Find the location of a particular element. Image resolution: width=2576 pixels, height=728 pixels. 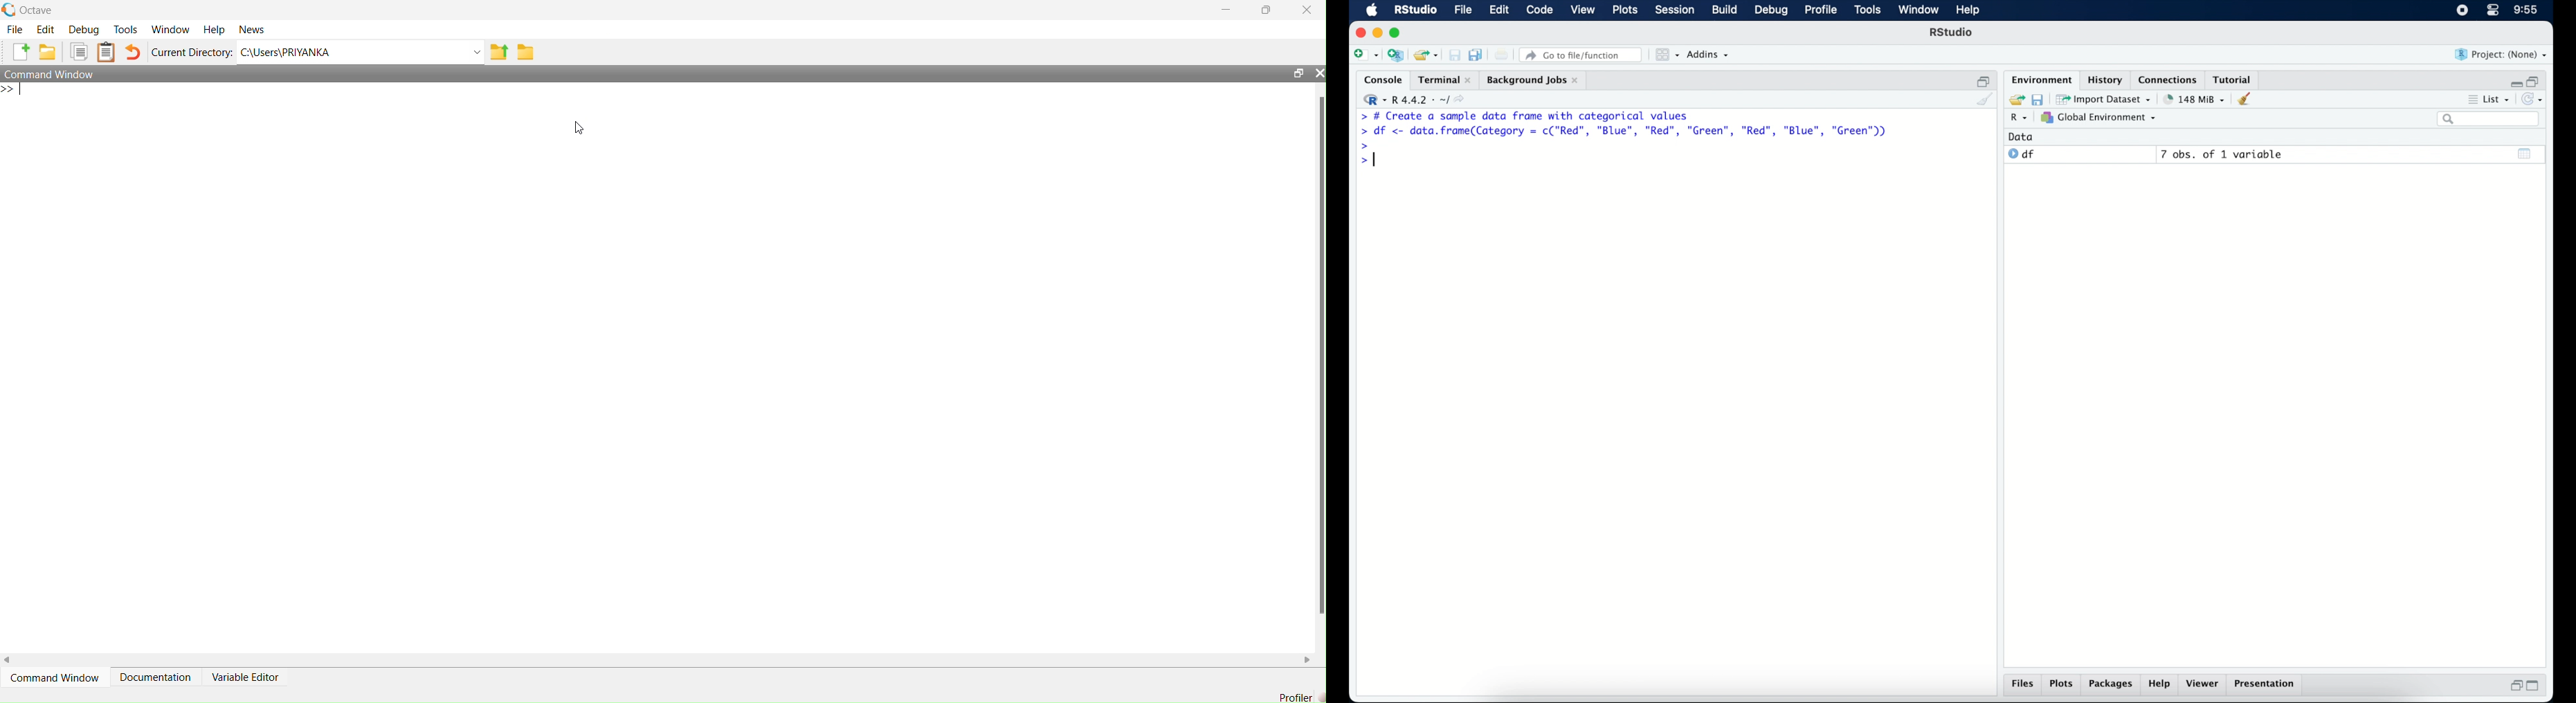

addins is located at coordinates (1710, 55).